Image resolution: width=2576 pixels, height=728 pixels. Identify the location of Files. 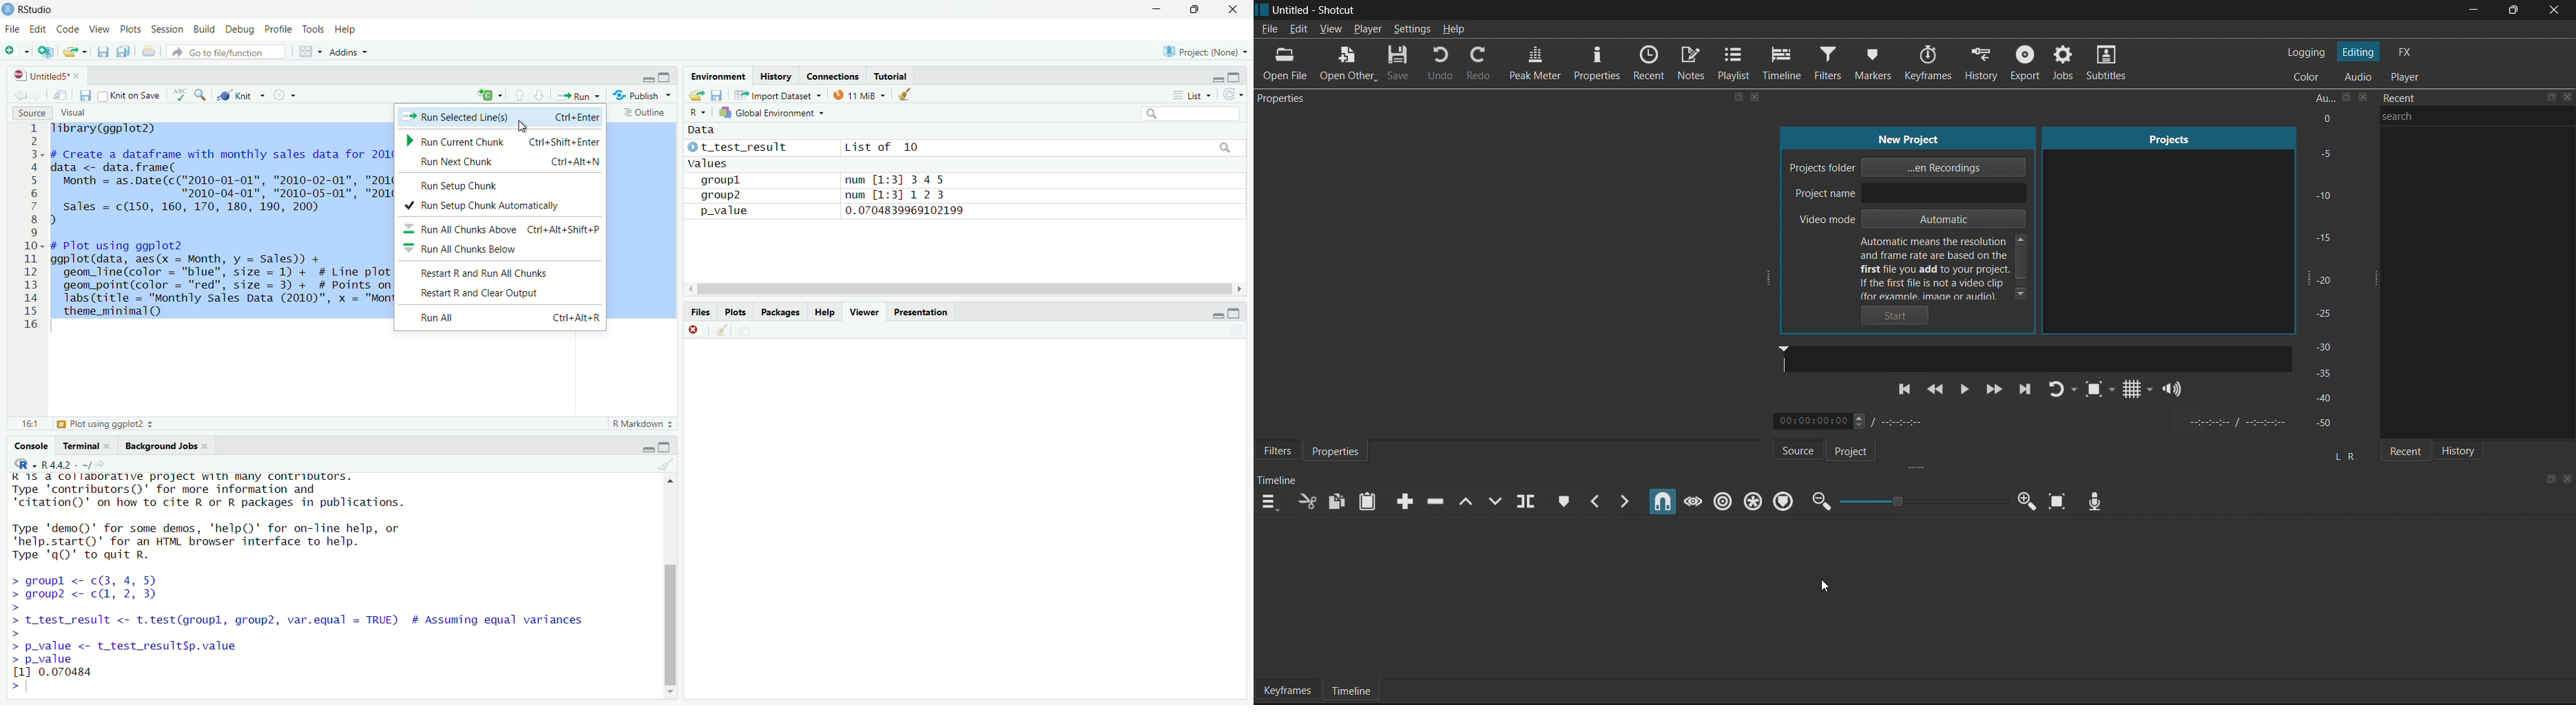
(697, 312).